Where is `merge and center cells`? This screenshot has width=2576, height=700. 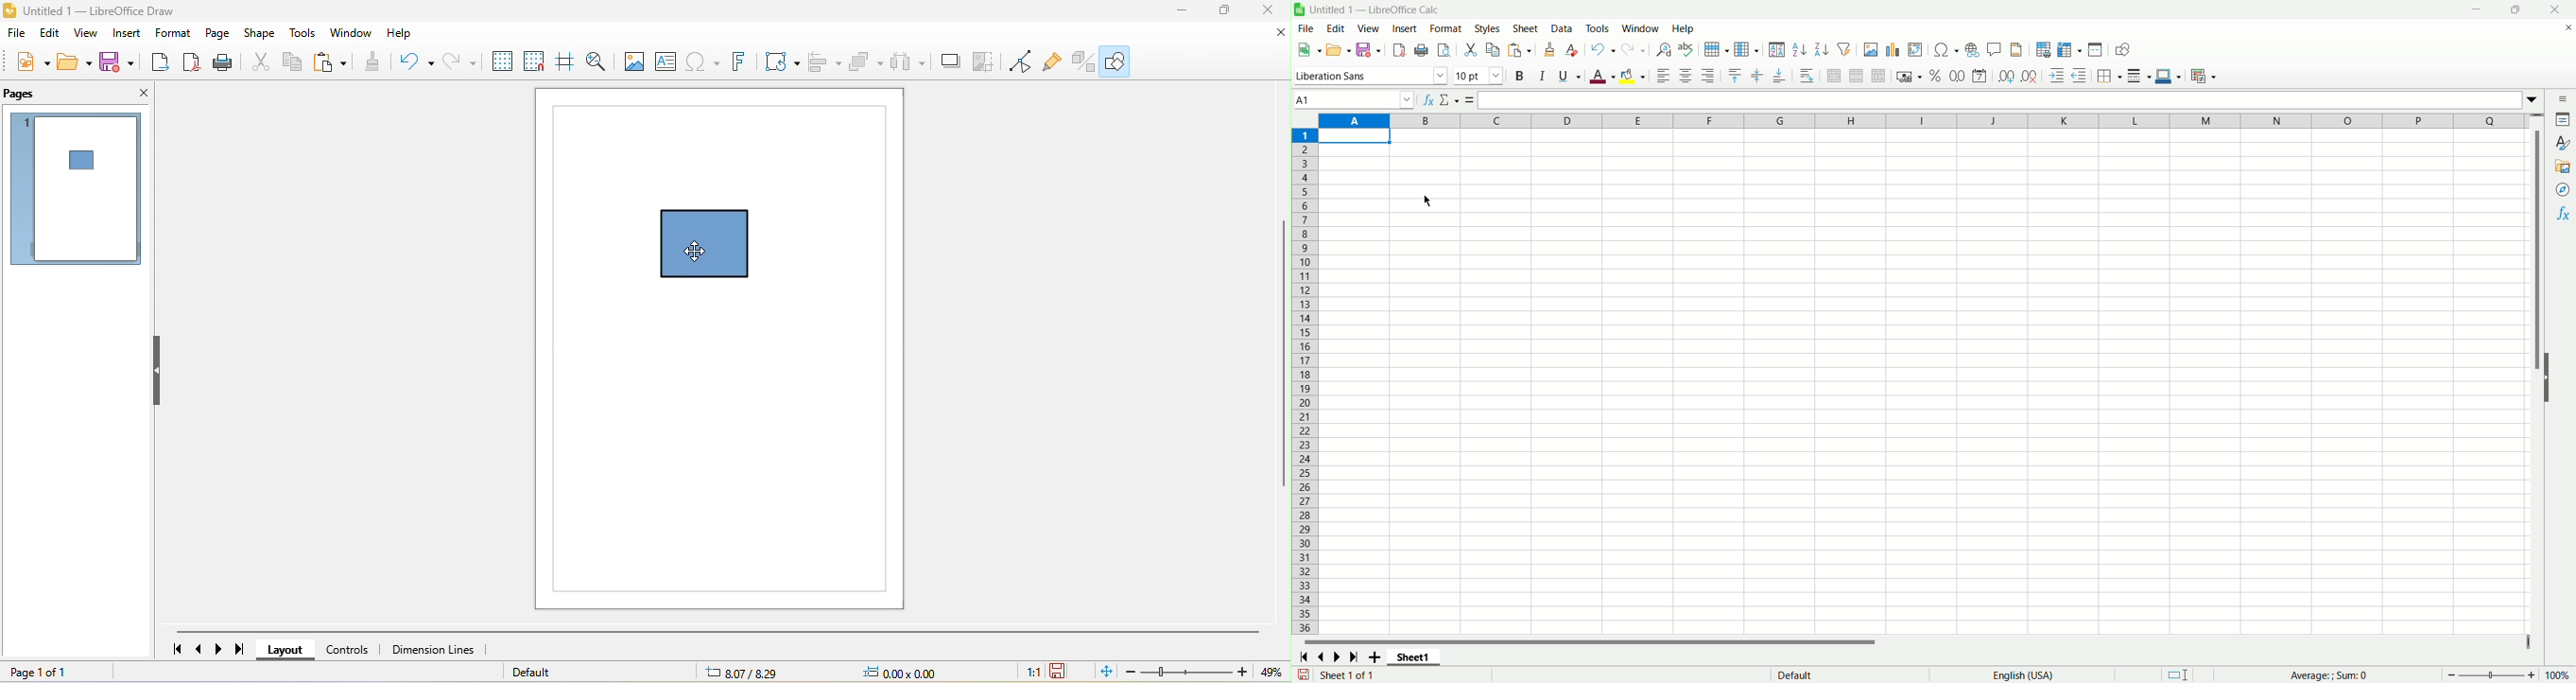 merge and center cells is located at coordinates (1831, 76).